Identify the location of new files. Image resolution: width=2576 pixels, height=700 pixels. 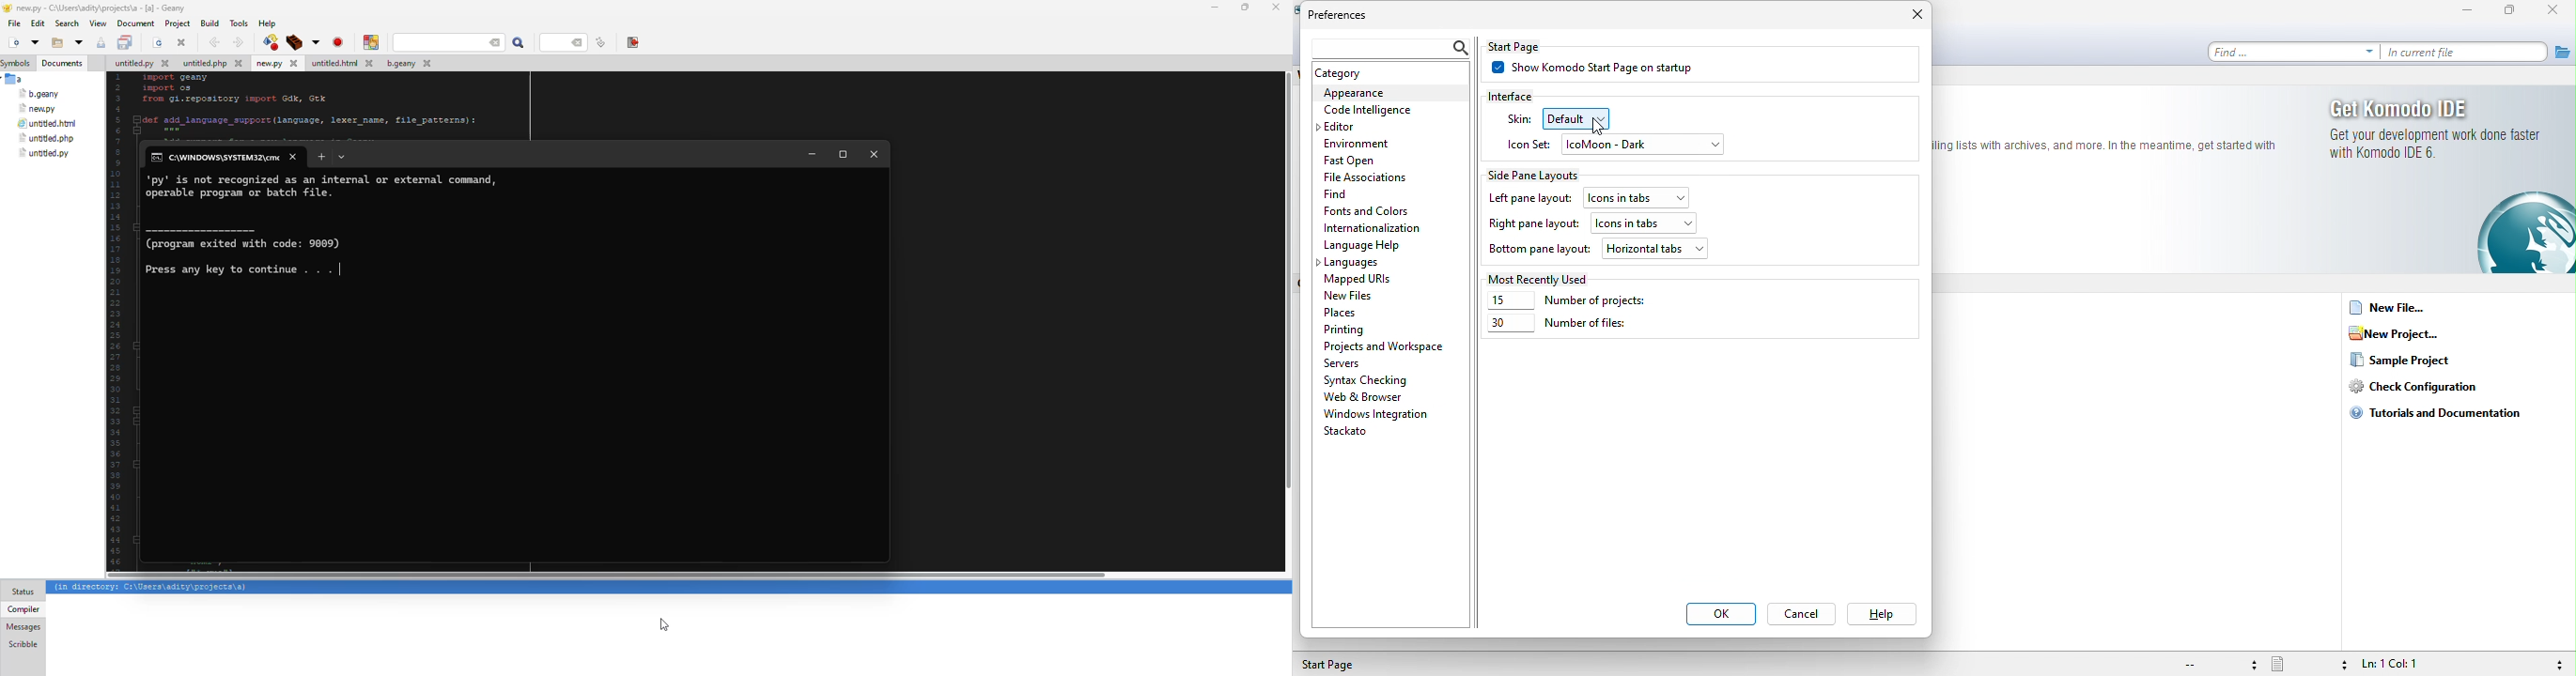
(1366, 295).